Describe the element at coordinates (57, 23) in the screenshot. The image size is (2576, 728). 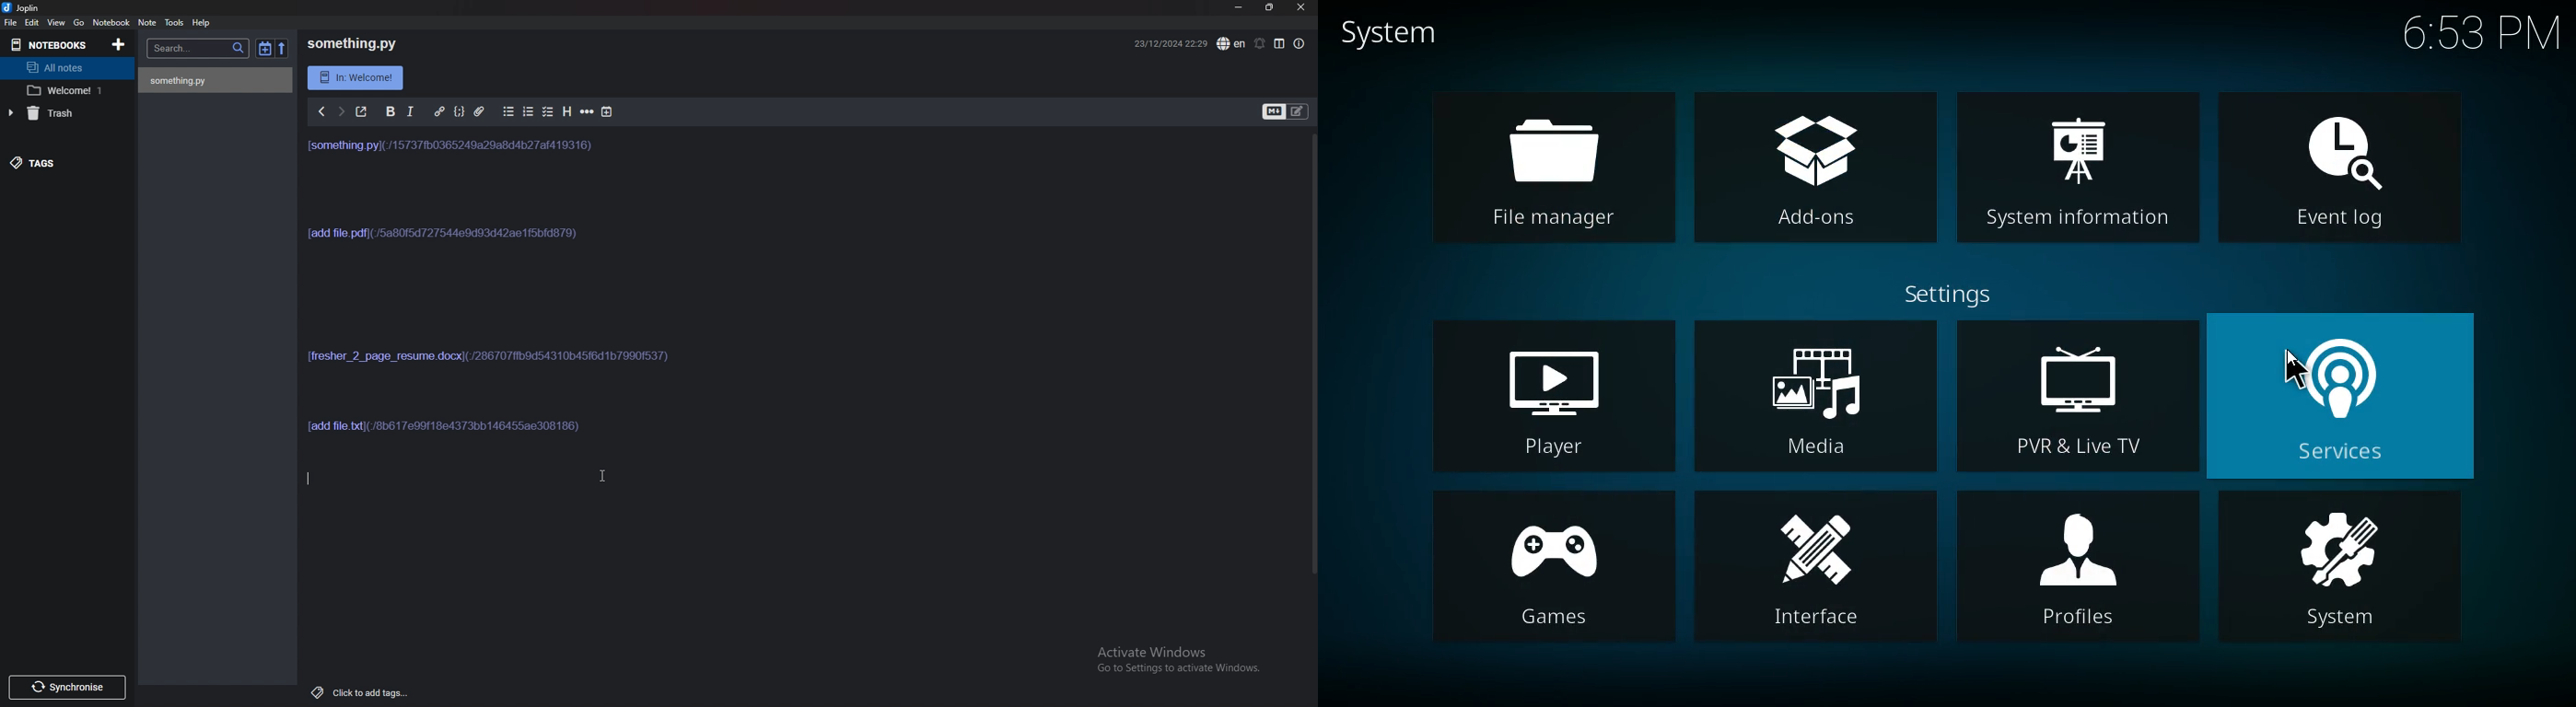
I see `view` at that location.